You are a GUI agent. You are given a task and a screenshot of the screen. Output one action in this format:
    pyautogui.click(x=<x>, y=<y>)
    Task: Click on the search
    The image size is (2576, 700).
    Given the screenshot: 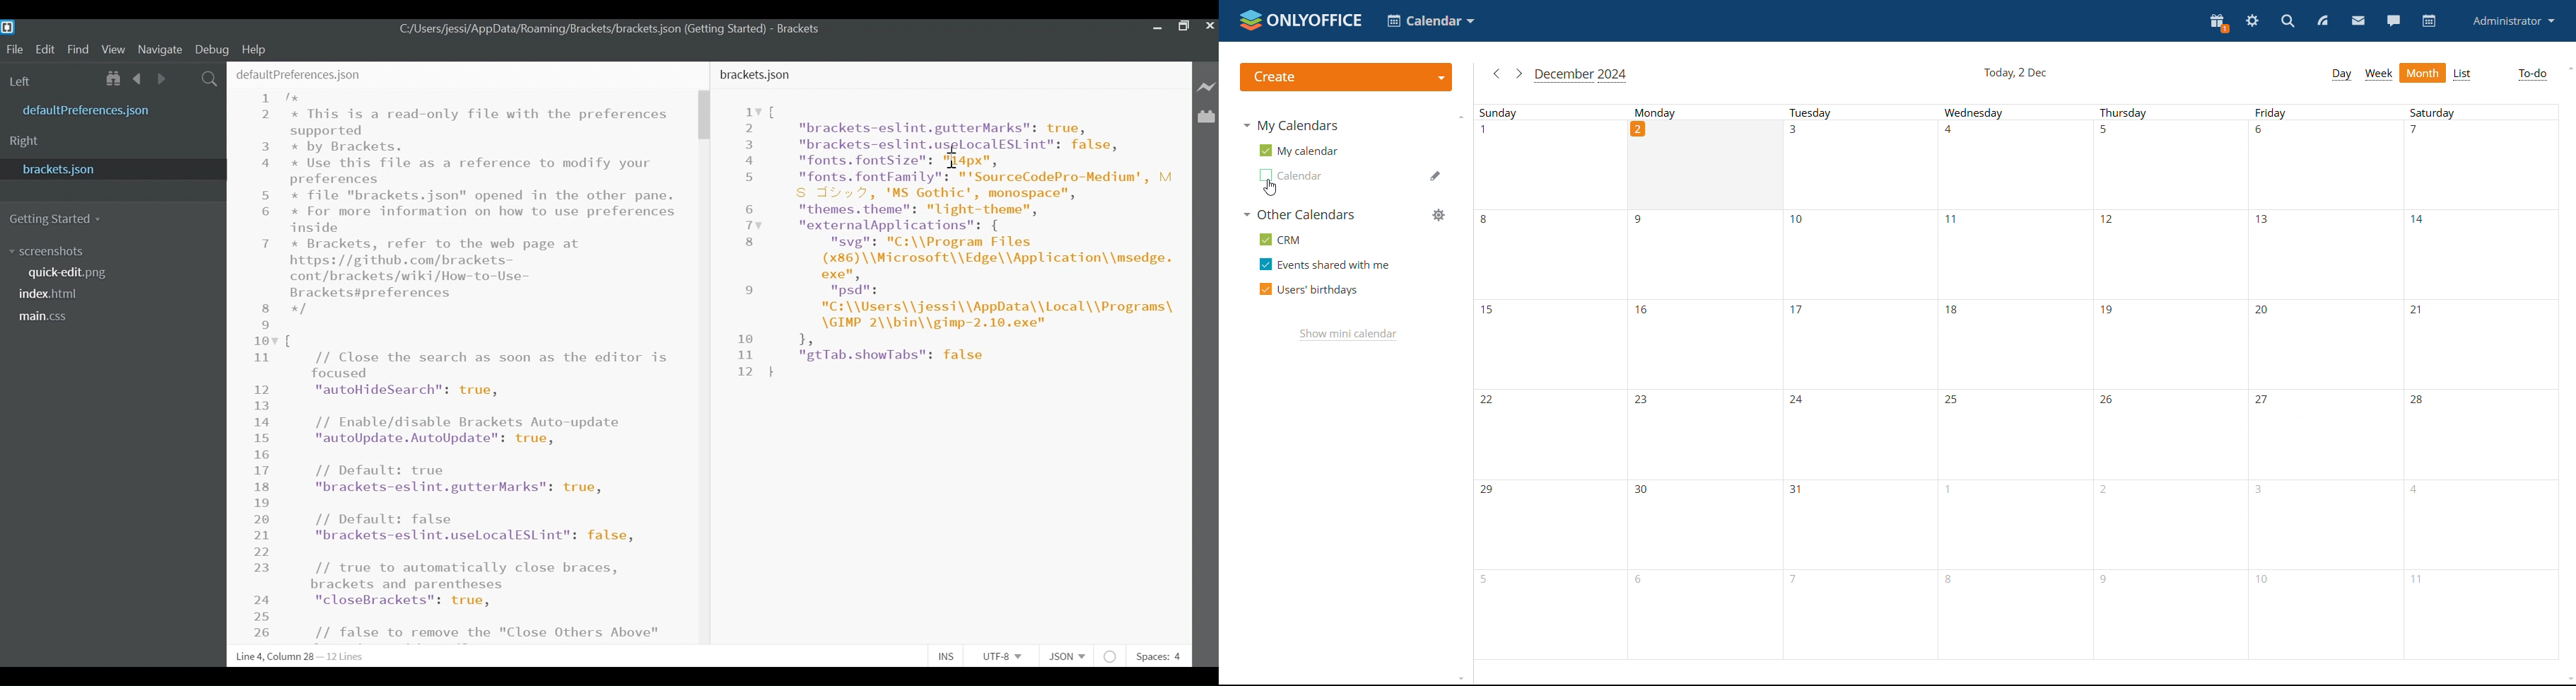 What is the action you would take?
    pyautogui.click(x=2288, y=22)
    